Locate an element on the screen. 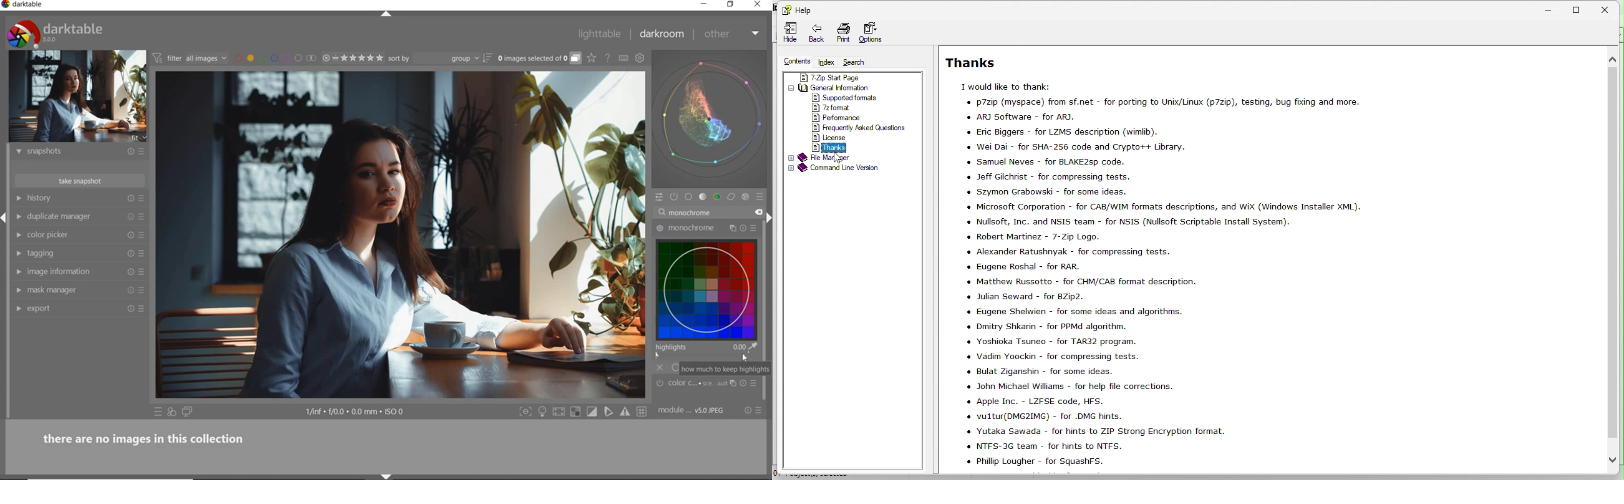 The image size is (1624, 504). Expand/Collapse is located at coordinates (5, 215).